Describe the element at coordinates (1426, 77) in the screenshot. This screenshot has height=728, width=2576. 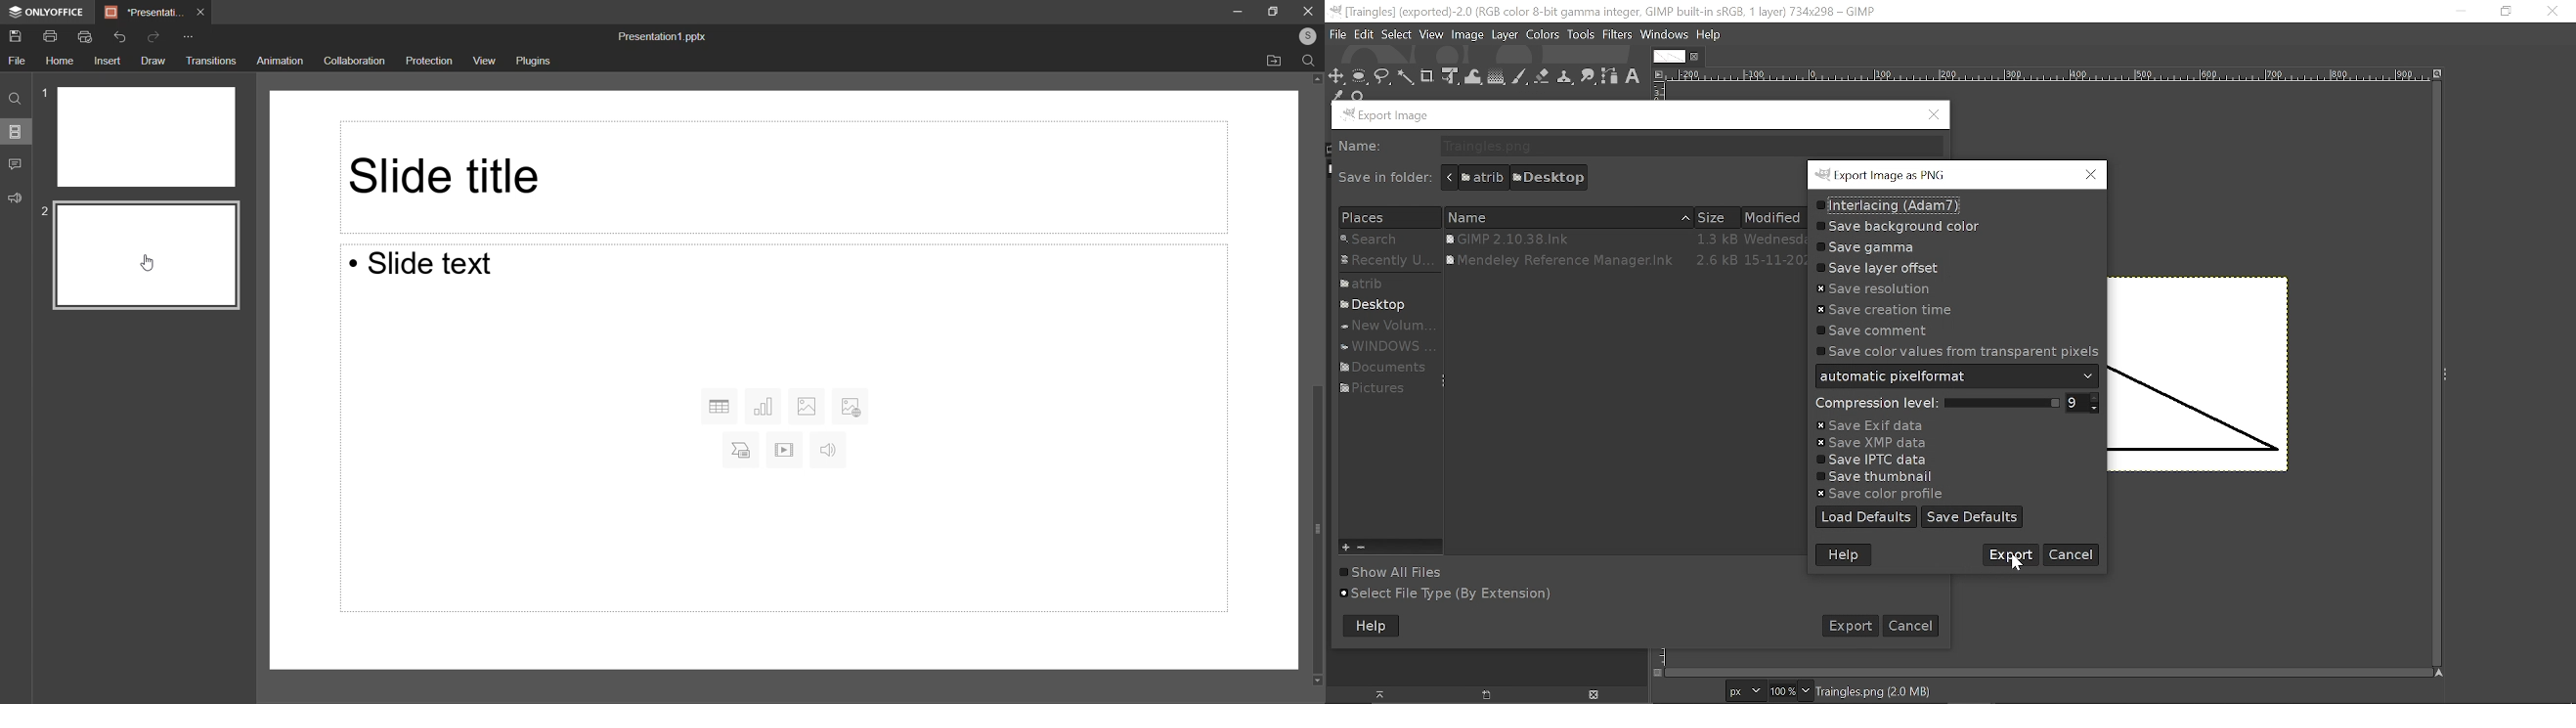
I see `Crop tool` at that location.